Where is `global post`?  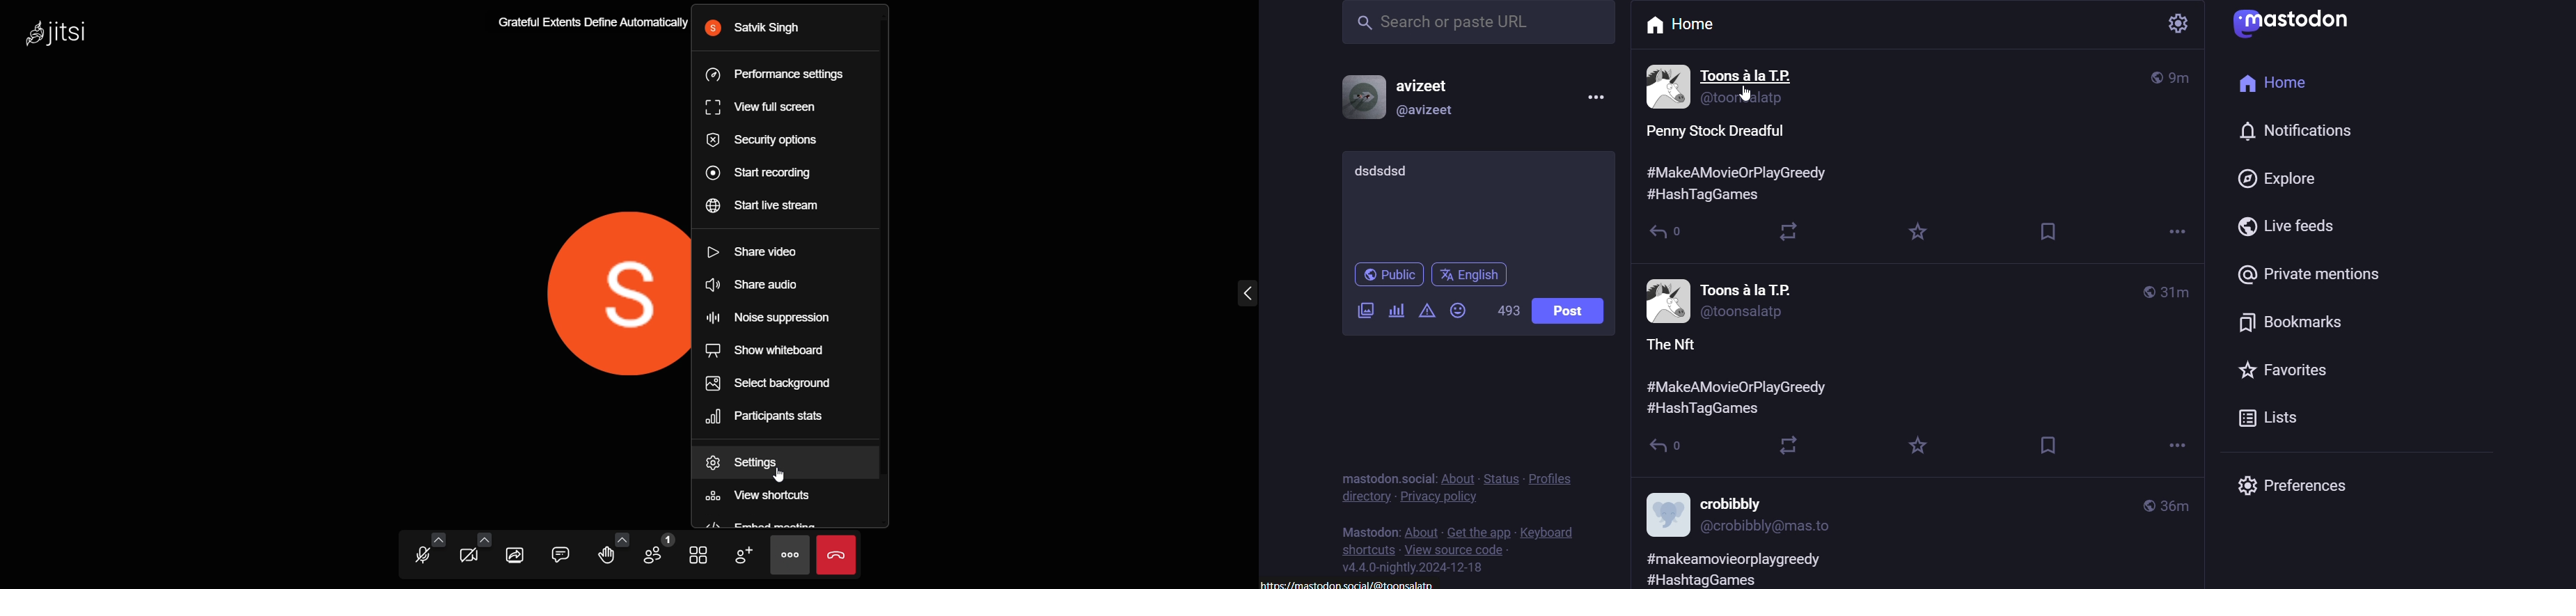
global post is located at coordinates (2155, 72).